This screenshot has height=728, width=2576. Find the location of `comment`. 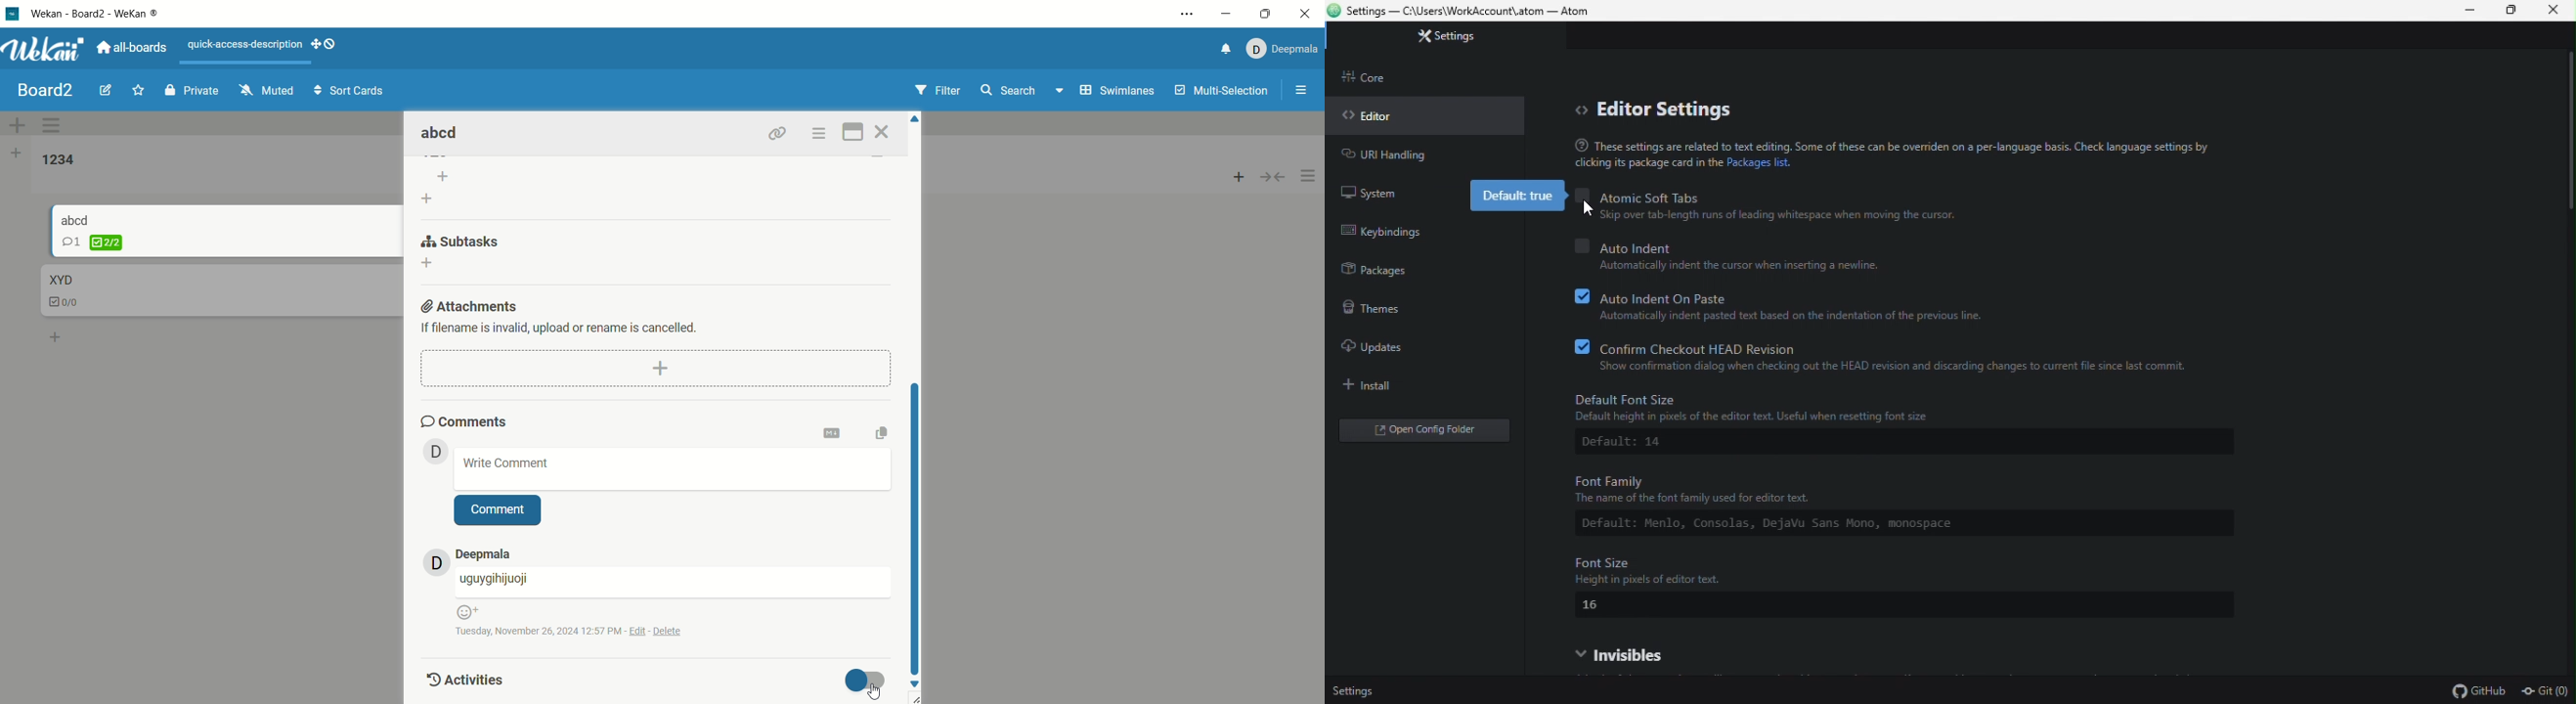

comment is located at coordinates (498, 511).